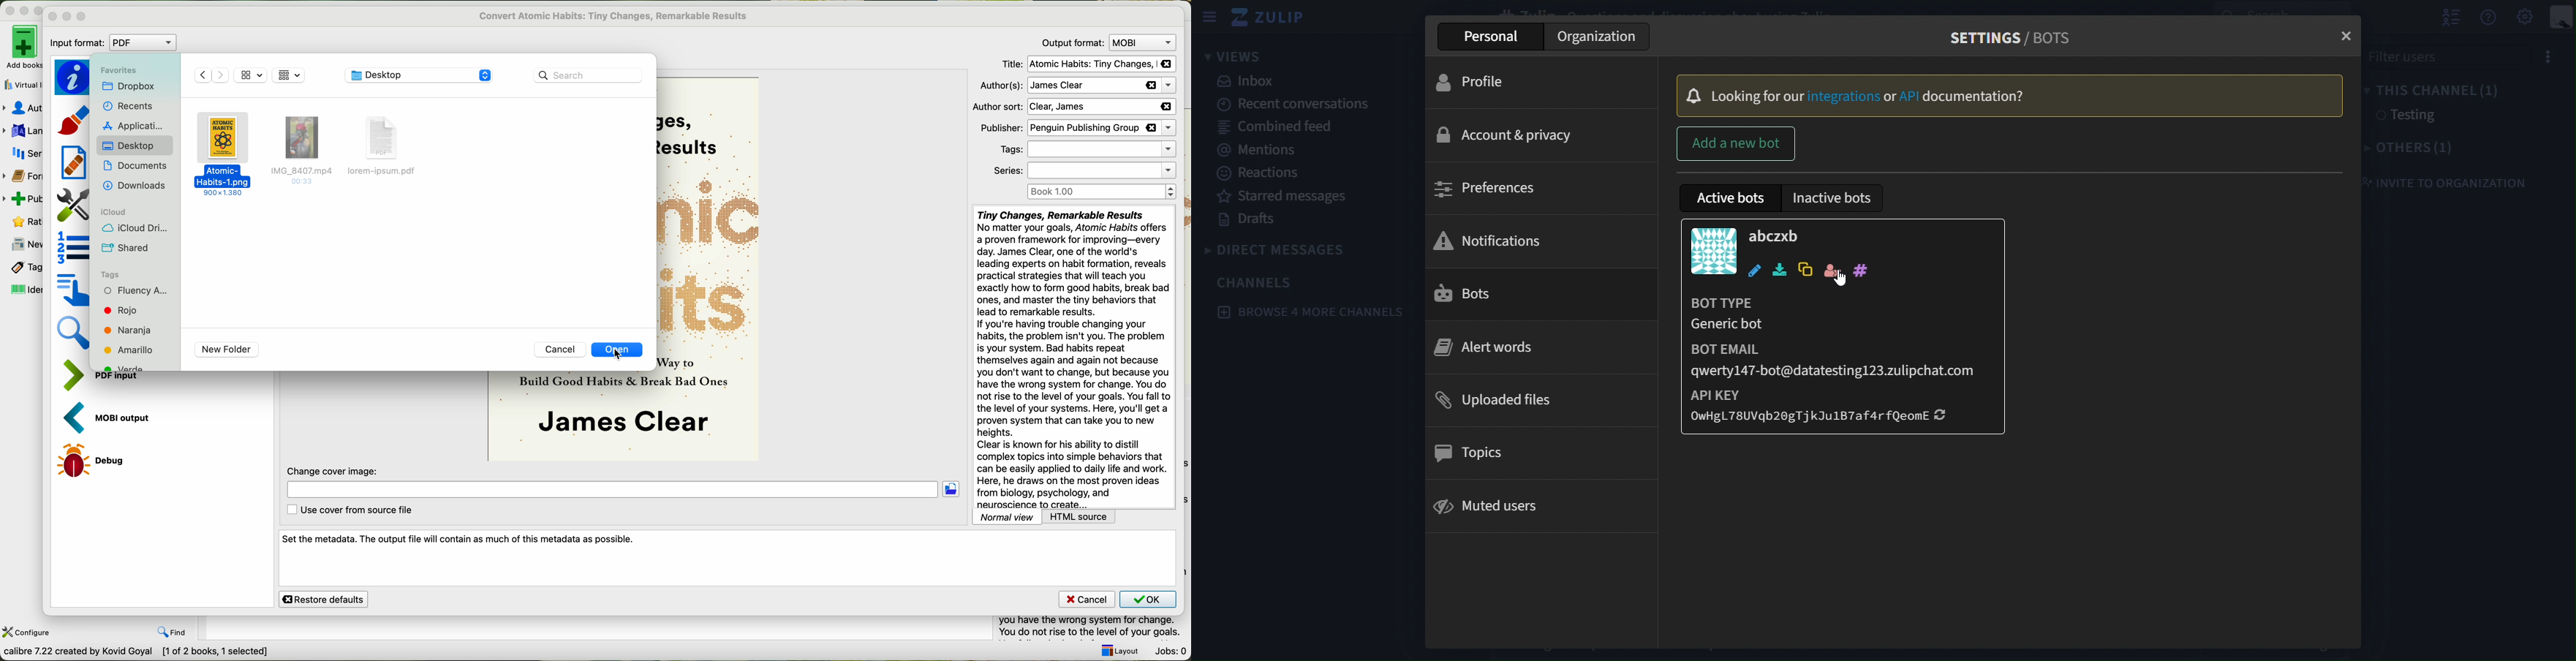 The width and height of the screenshot is (2576, 672). I want to click on data, so click(137, 652).